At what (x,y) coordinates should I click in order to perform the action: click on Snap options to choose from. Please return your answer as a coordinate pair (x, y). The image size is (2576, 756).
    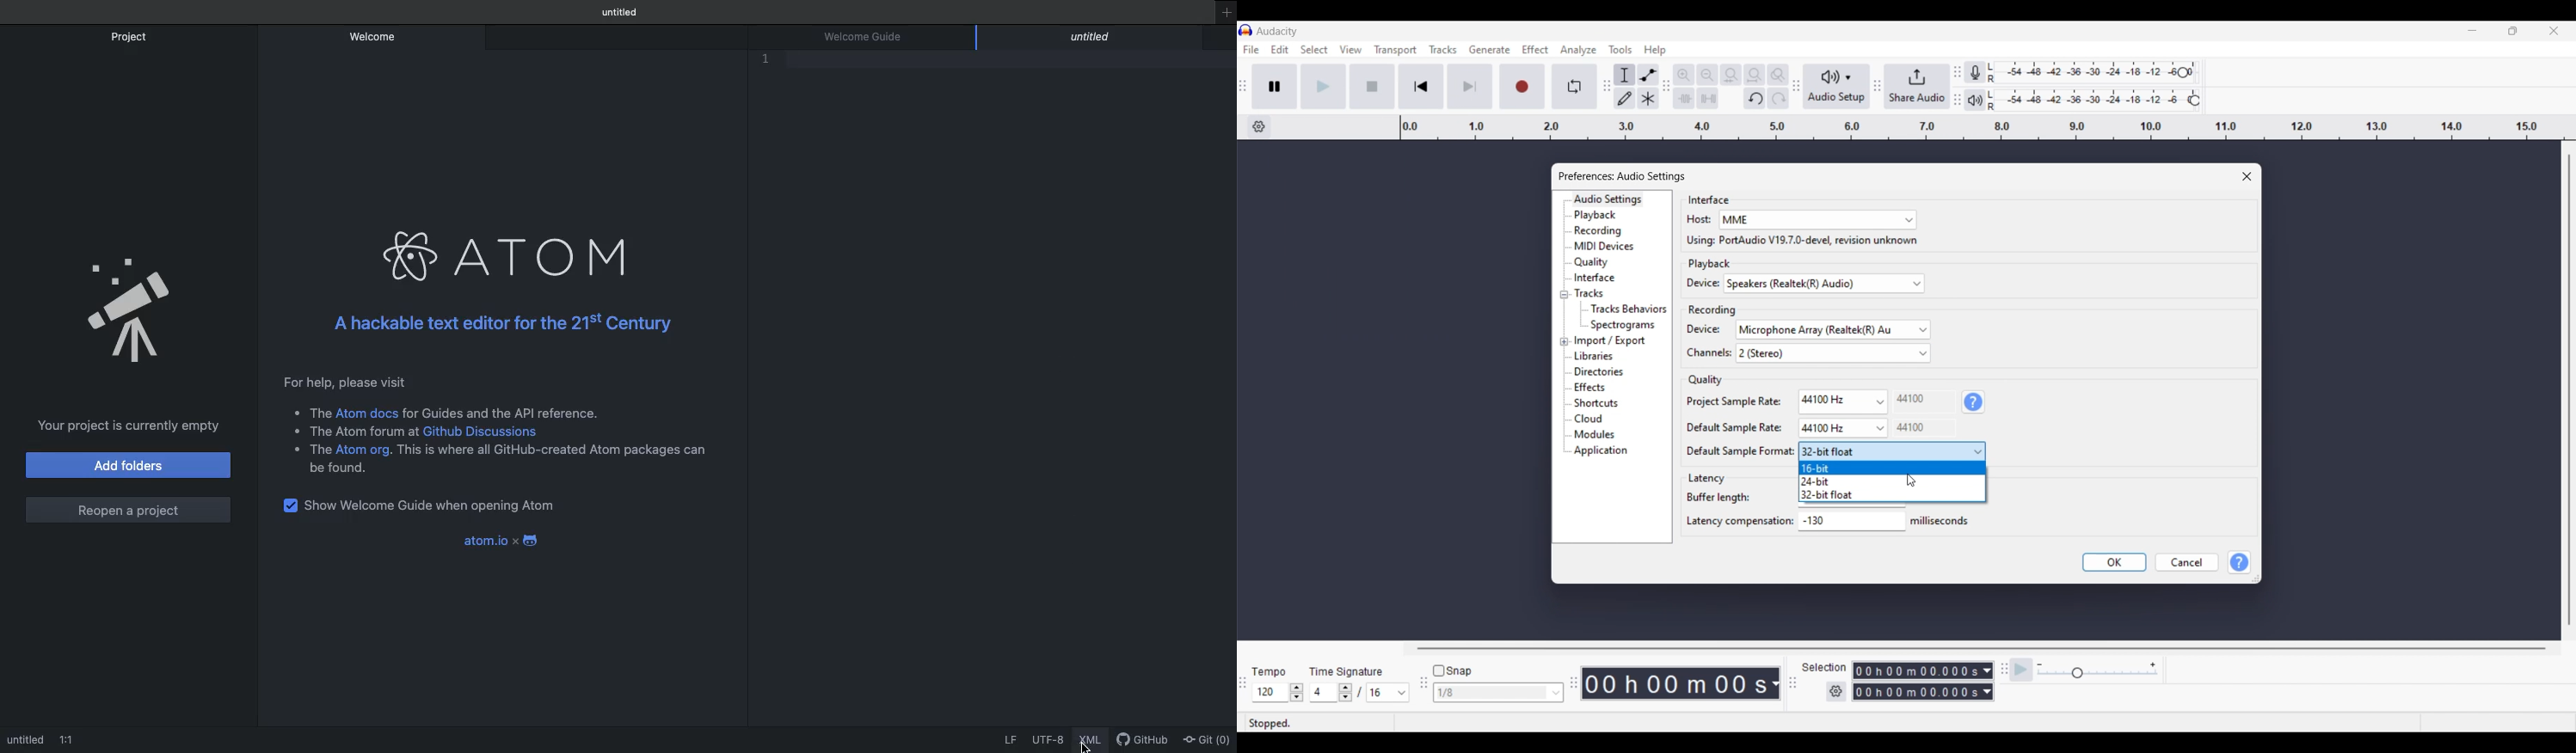
    Looking at the image, I should click on (1557, 693).